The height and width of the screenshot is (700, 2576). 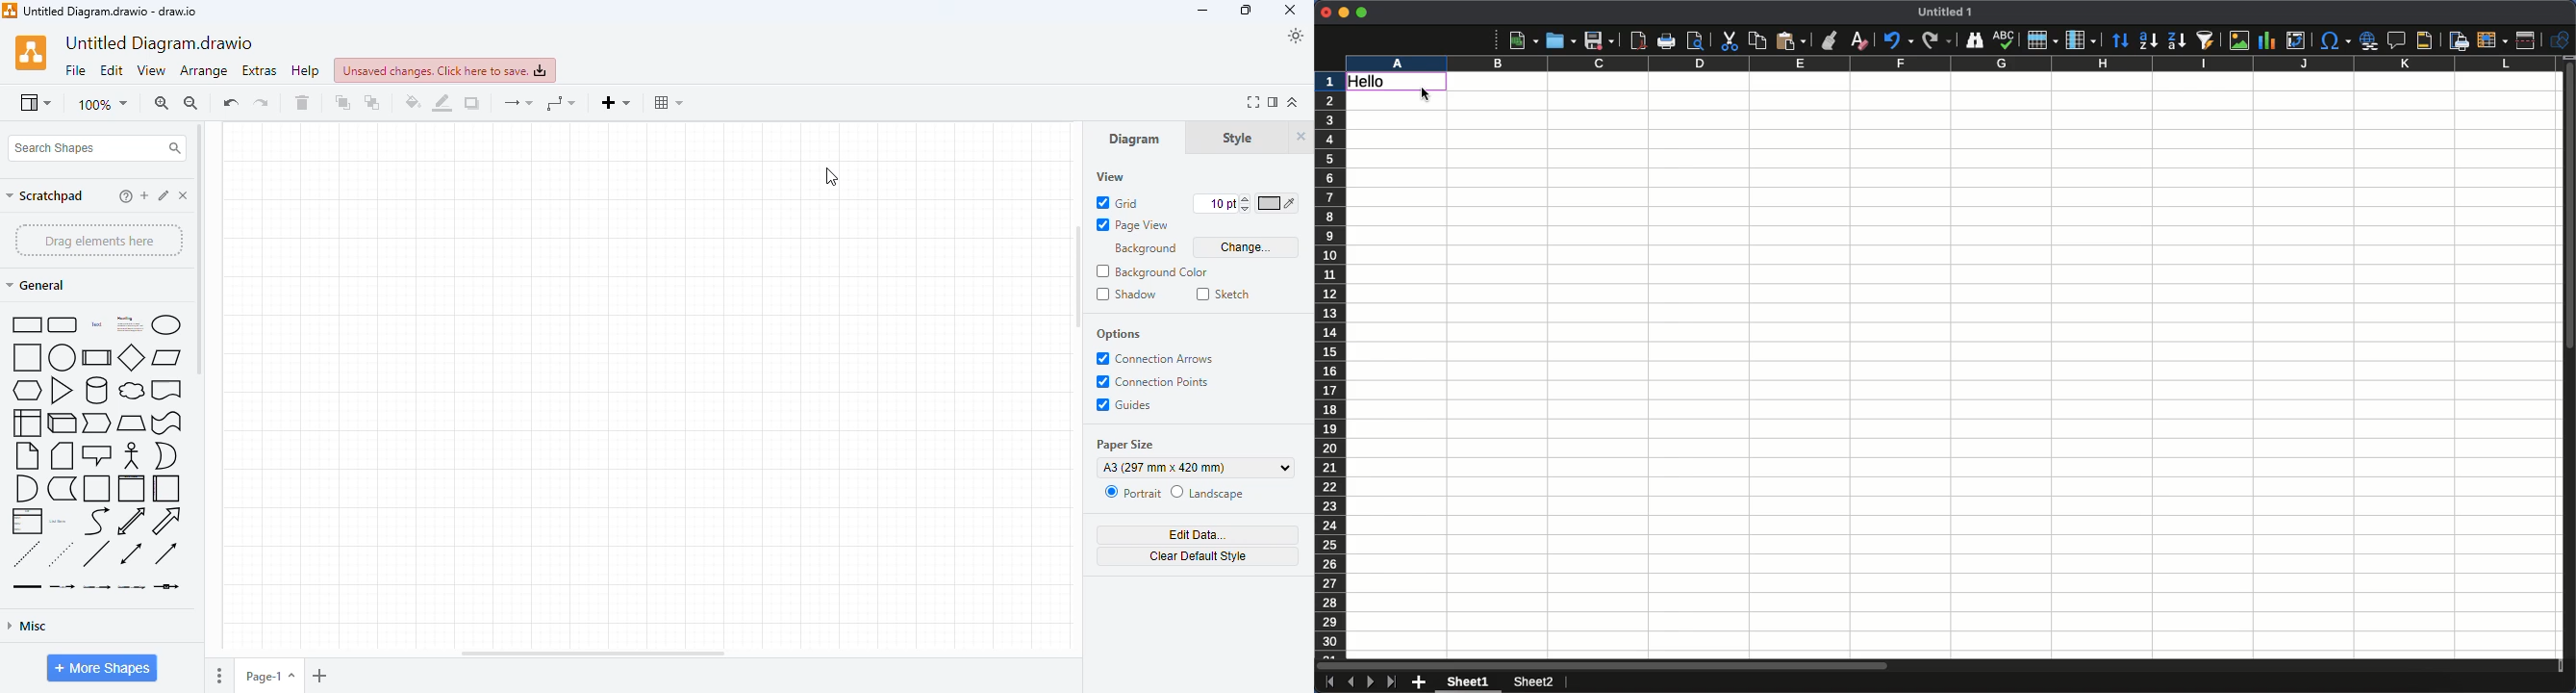 What do you see at coordinates (97, 357) in the screenshot?
I see `process` at bounding box center [97, 357].